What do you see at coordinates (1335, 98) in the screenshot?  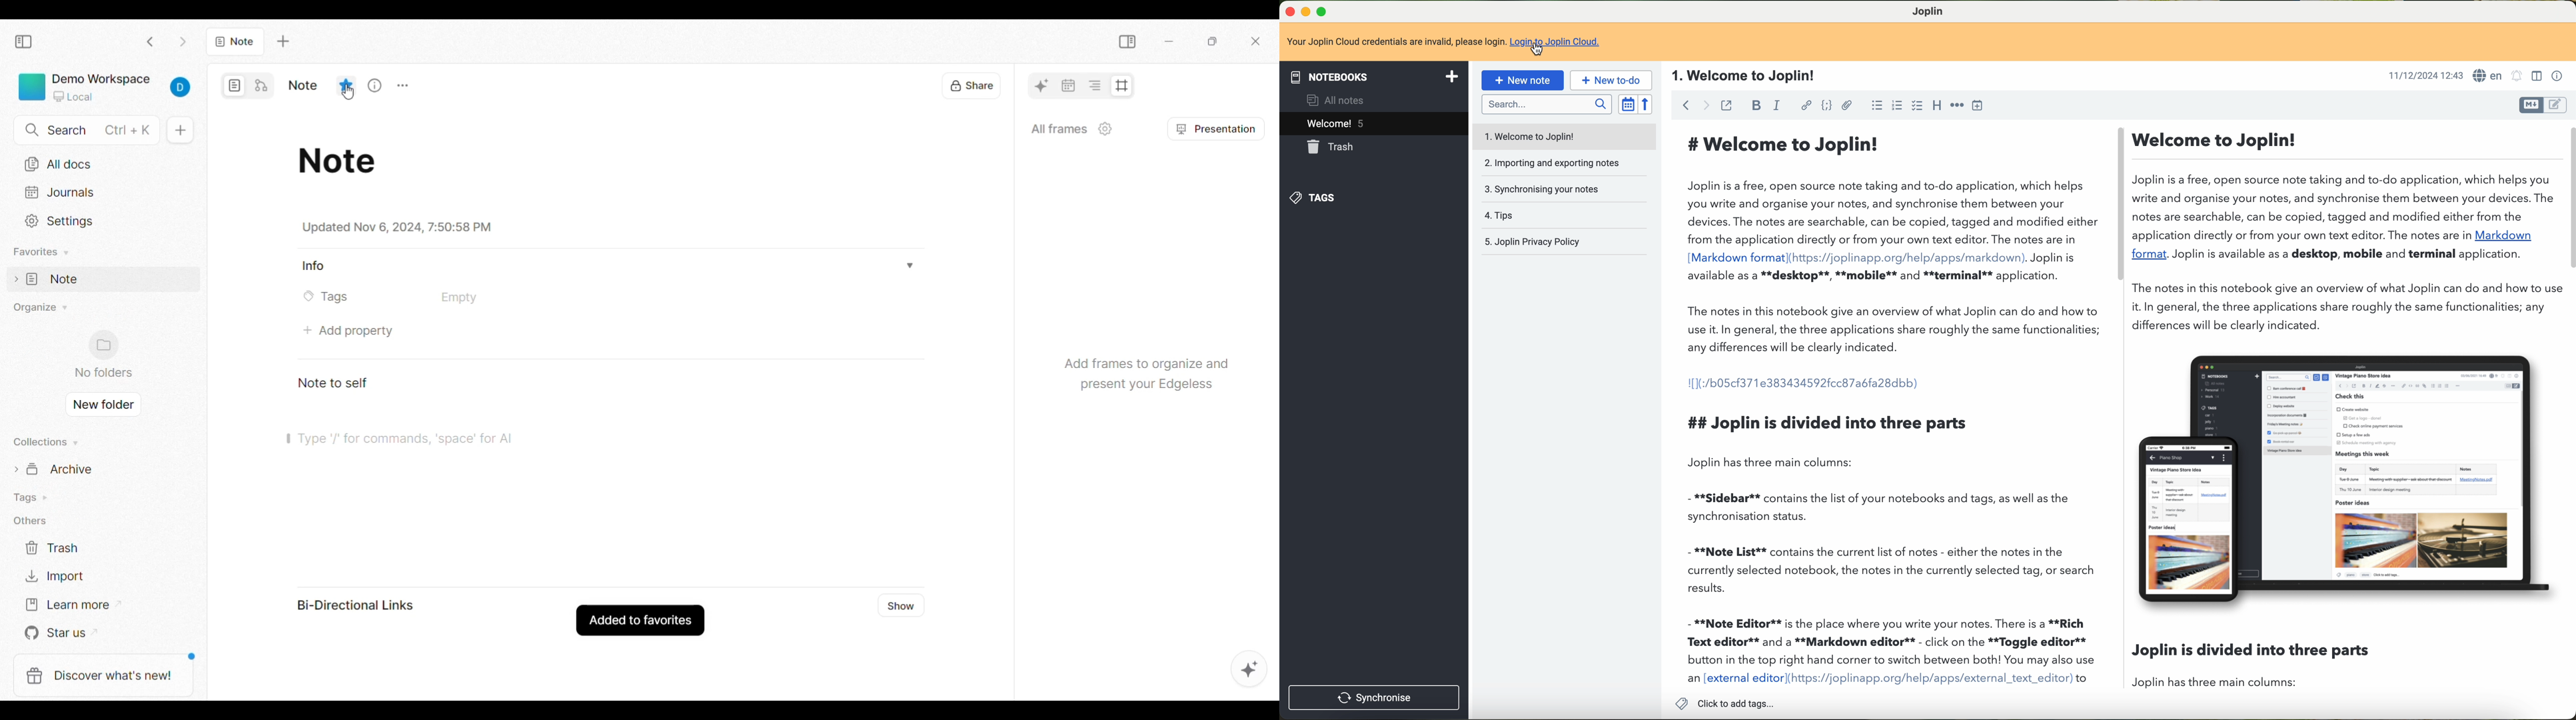 I see `all notes` at bounding box center [1335, 98].